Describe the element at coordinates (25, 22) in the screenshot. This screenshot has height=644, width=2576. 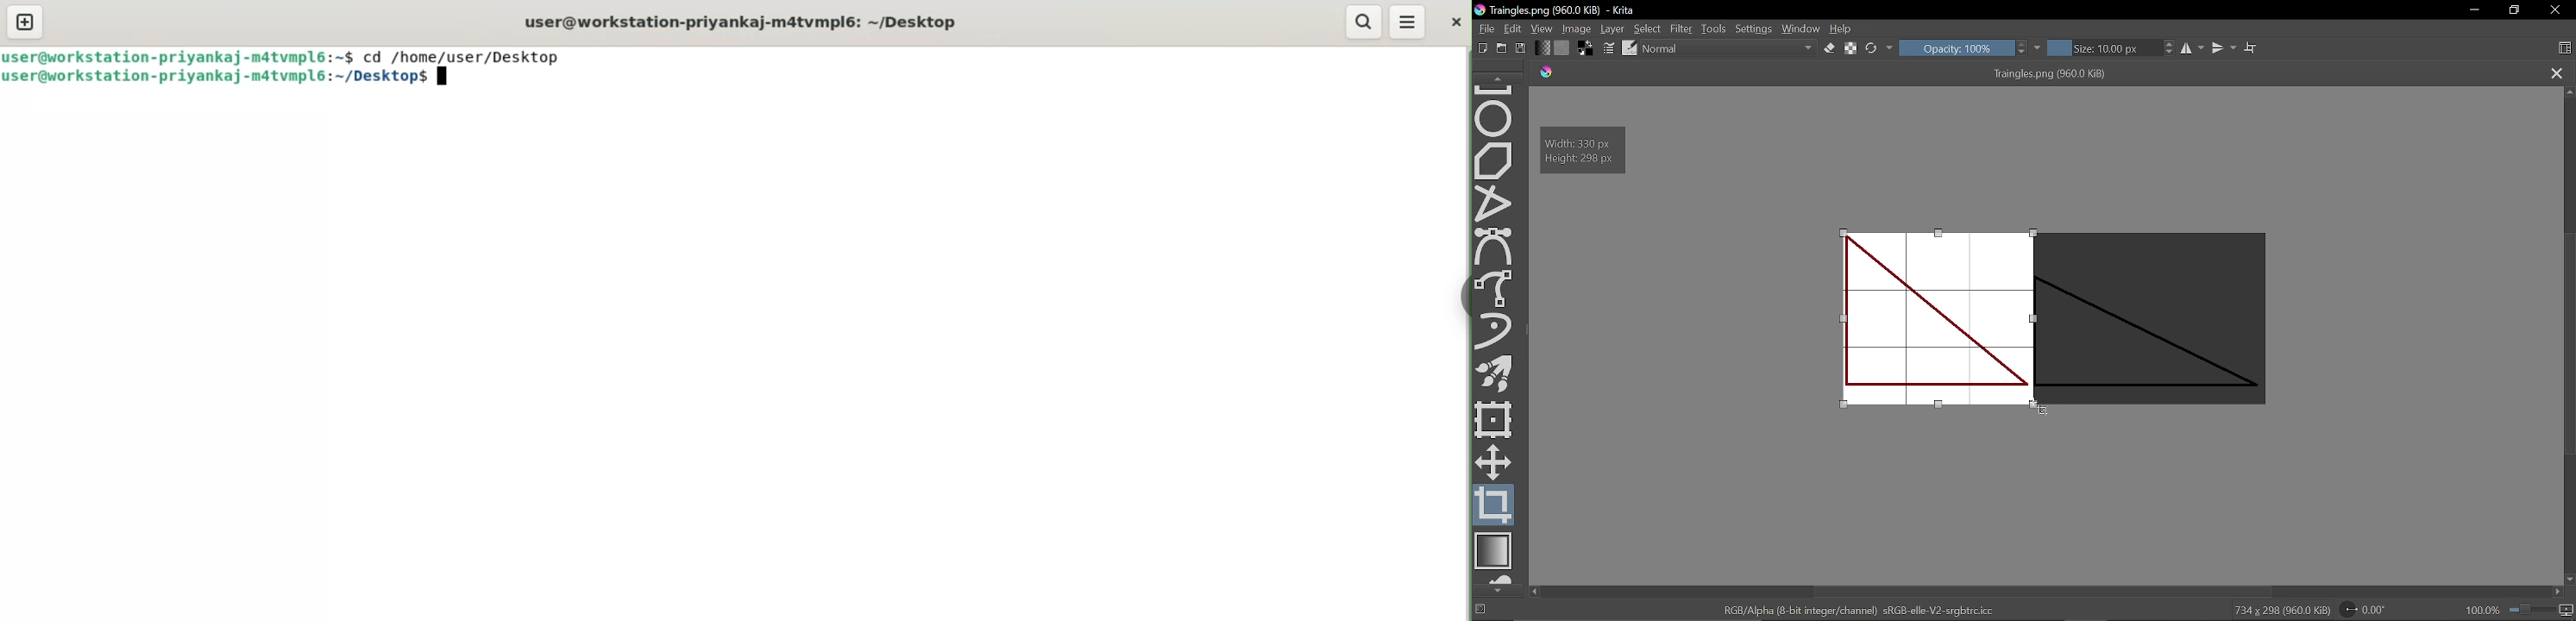
I see `new tab ` at that location.